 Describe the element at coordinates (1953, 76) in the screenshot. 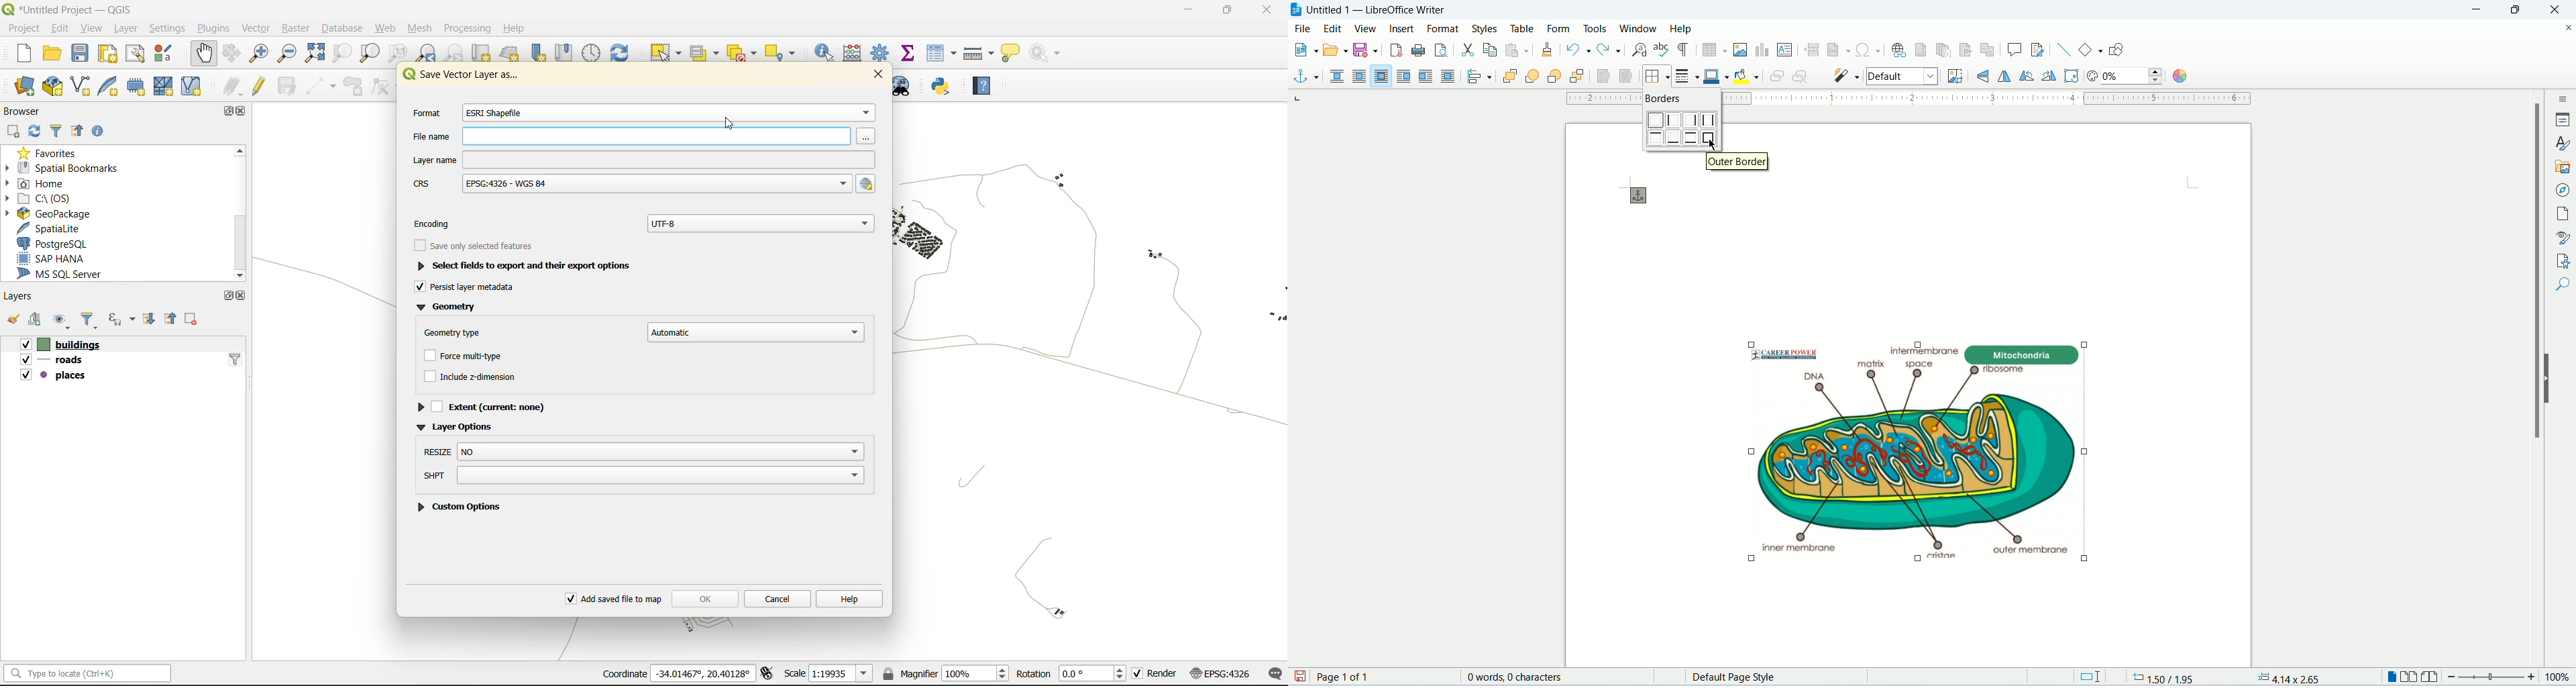

I see `crop image` at that location.